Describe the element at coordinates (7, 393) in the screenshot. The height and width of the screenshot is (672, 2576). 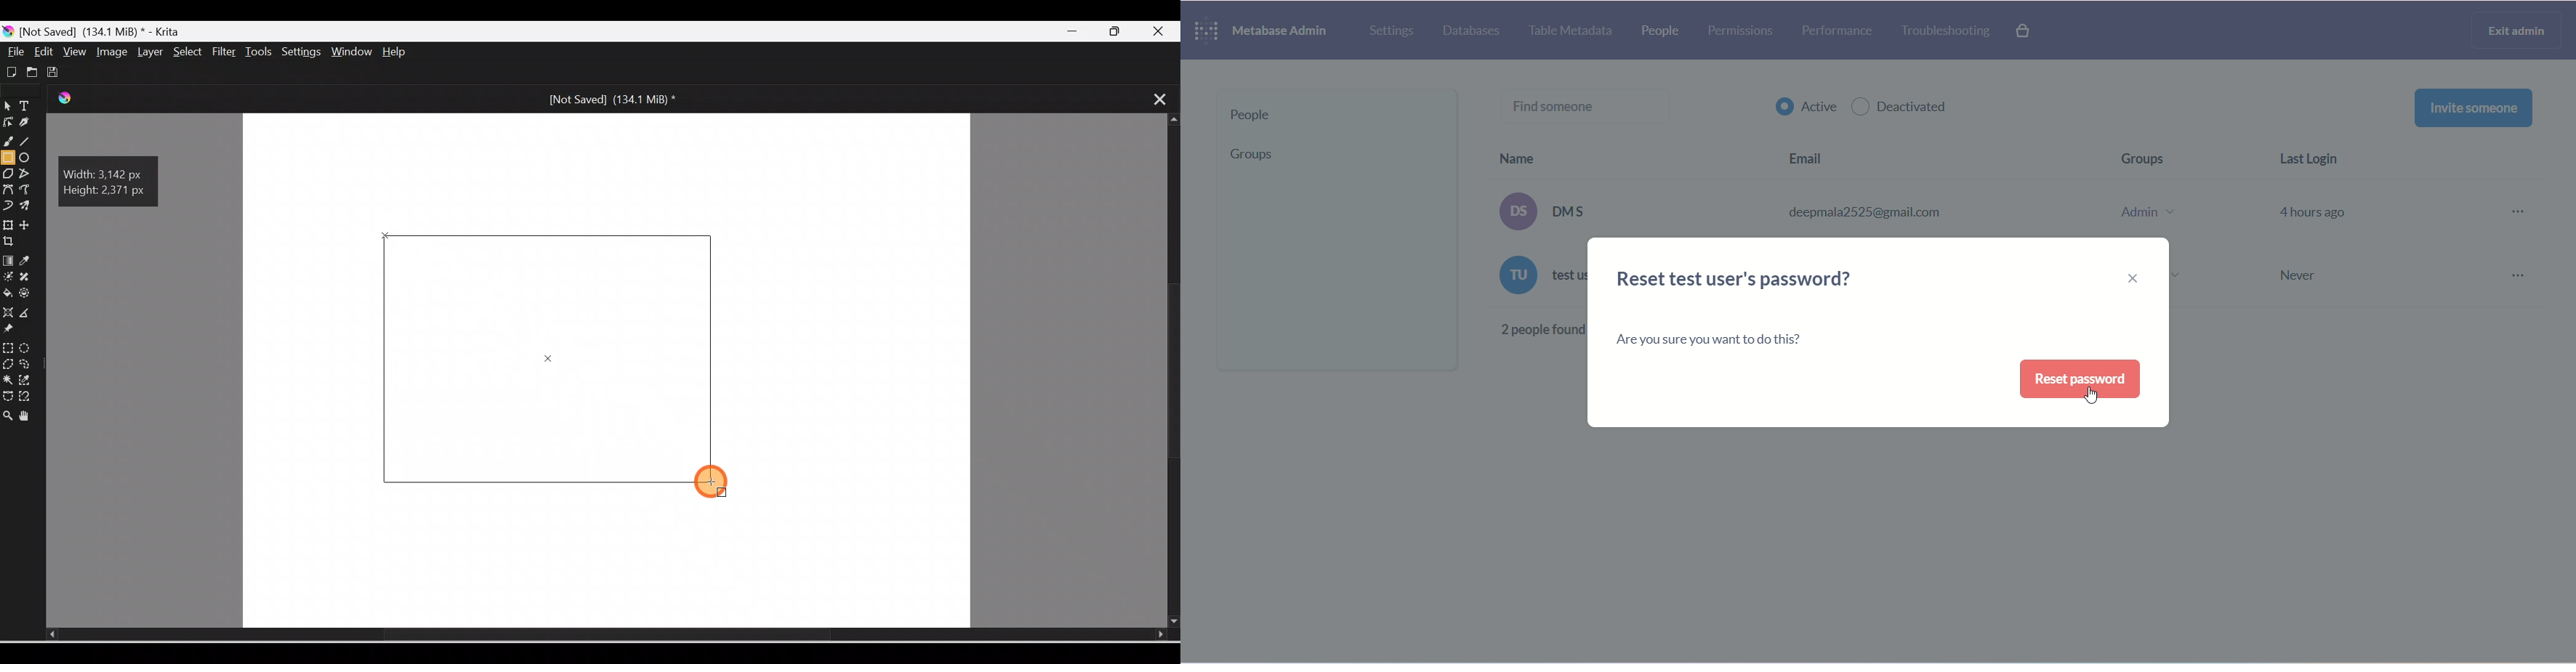
I see `Bezier curve selection tool` at that location.